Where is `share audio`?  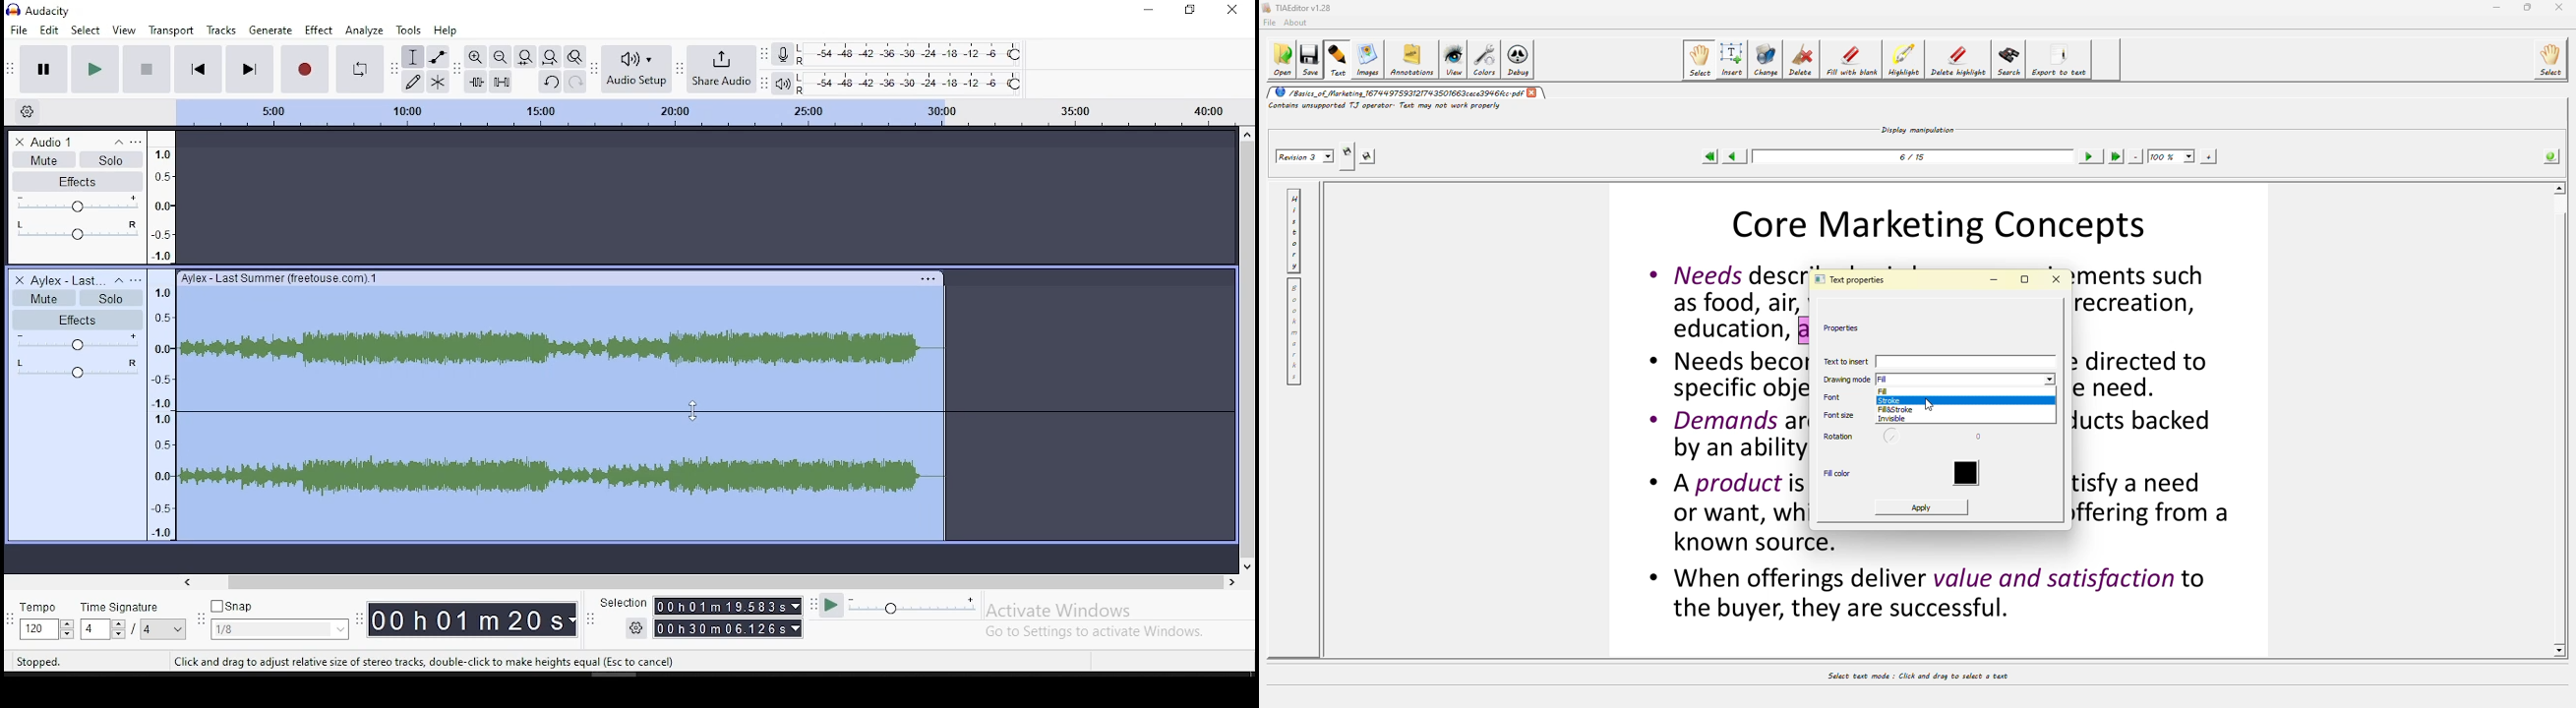 share audio is located at coordinates (724, 67).